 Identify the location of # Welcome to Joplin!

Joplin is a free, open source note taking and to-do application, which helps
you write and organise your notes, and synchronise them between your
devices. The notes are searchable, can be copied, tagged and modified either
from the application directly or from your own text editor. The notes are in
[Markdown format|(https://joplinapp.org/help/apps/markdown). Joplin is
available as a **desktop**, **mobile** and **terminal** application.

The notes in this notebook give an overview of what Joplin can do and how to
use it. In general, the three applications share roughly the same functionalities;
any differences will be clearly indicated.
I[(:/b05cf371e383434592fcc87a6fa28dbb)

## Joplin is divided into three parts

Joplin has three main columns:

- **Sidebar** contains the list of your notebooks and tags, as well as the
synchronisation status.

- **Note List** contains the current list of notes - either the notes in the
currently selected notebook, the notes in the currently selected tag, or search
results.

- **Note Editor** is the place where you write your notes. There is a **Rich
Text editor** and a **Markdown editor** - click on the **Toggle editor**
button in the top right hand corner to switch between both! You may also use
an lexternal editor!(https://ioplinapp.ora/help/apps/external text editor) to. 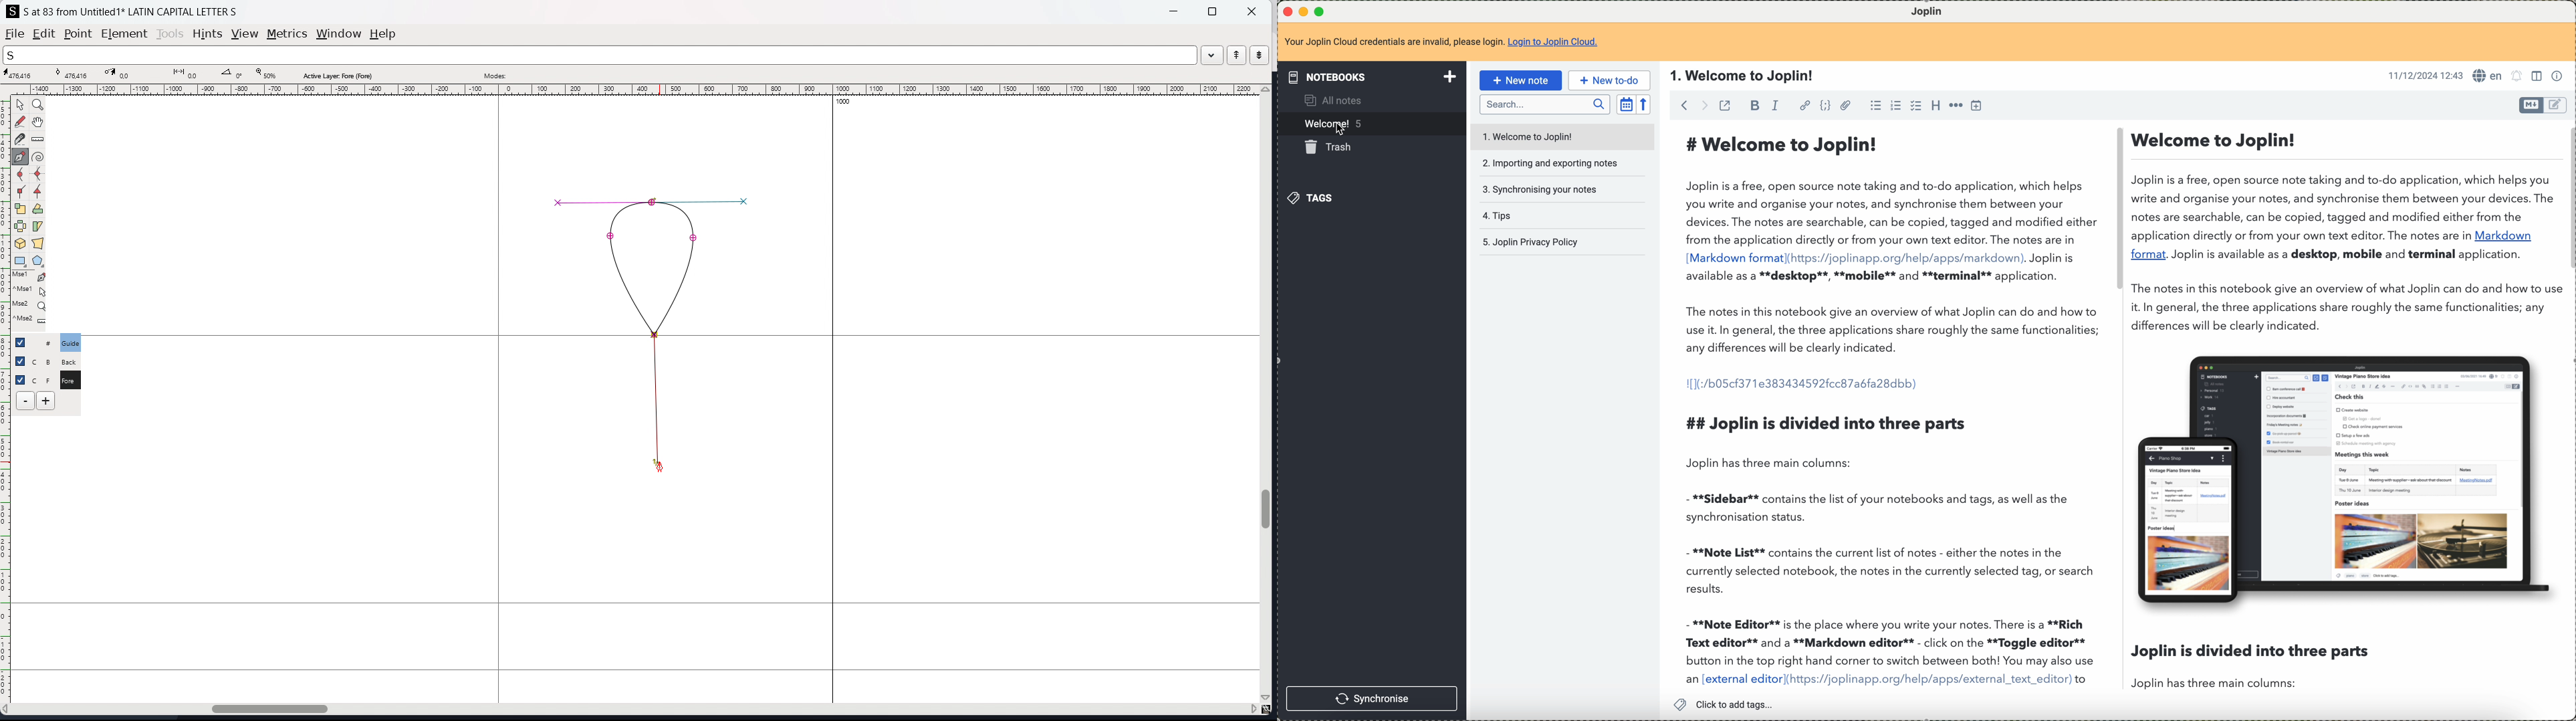
(1891, 404).